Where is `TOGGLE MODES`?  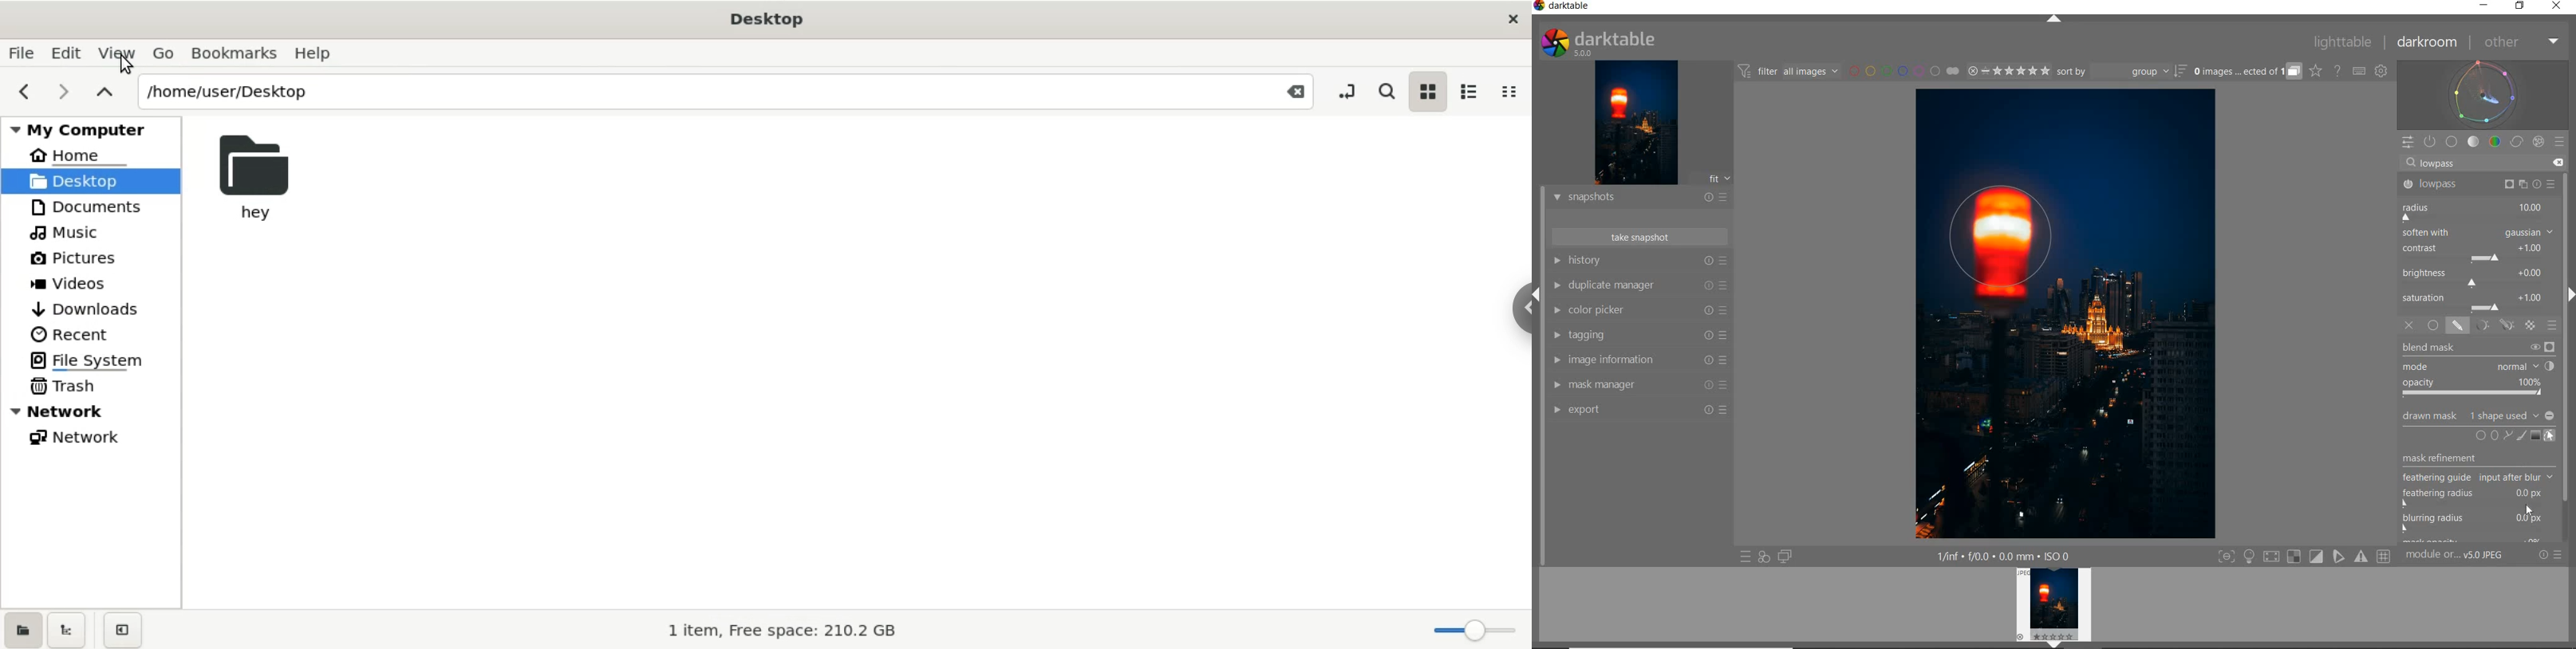 TOGGLE MODES is located at coordinates (2305, 556).